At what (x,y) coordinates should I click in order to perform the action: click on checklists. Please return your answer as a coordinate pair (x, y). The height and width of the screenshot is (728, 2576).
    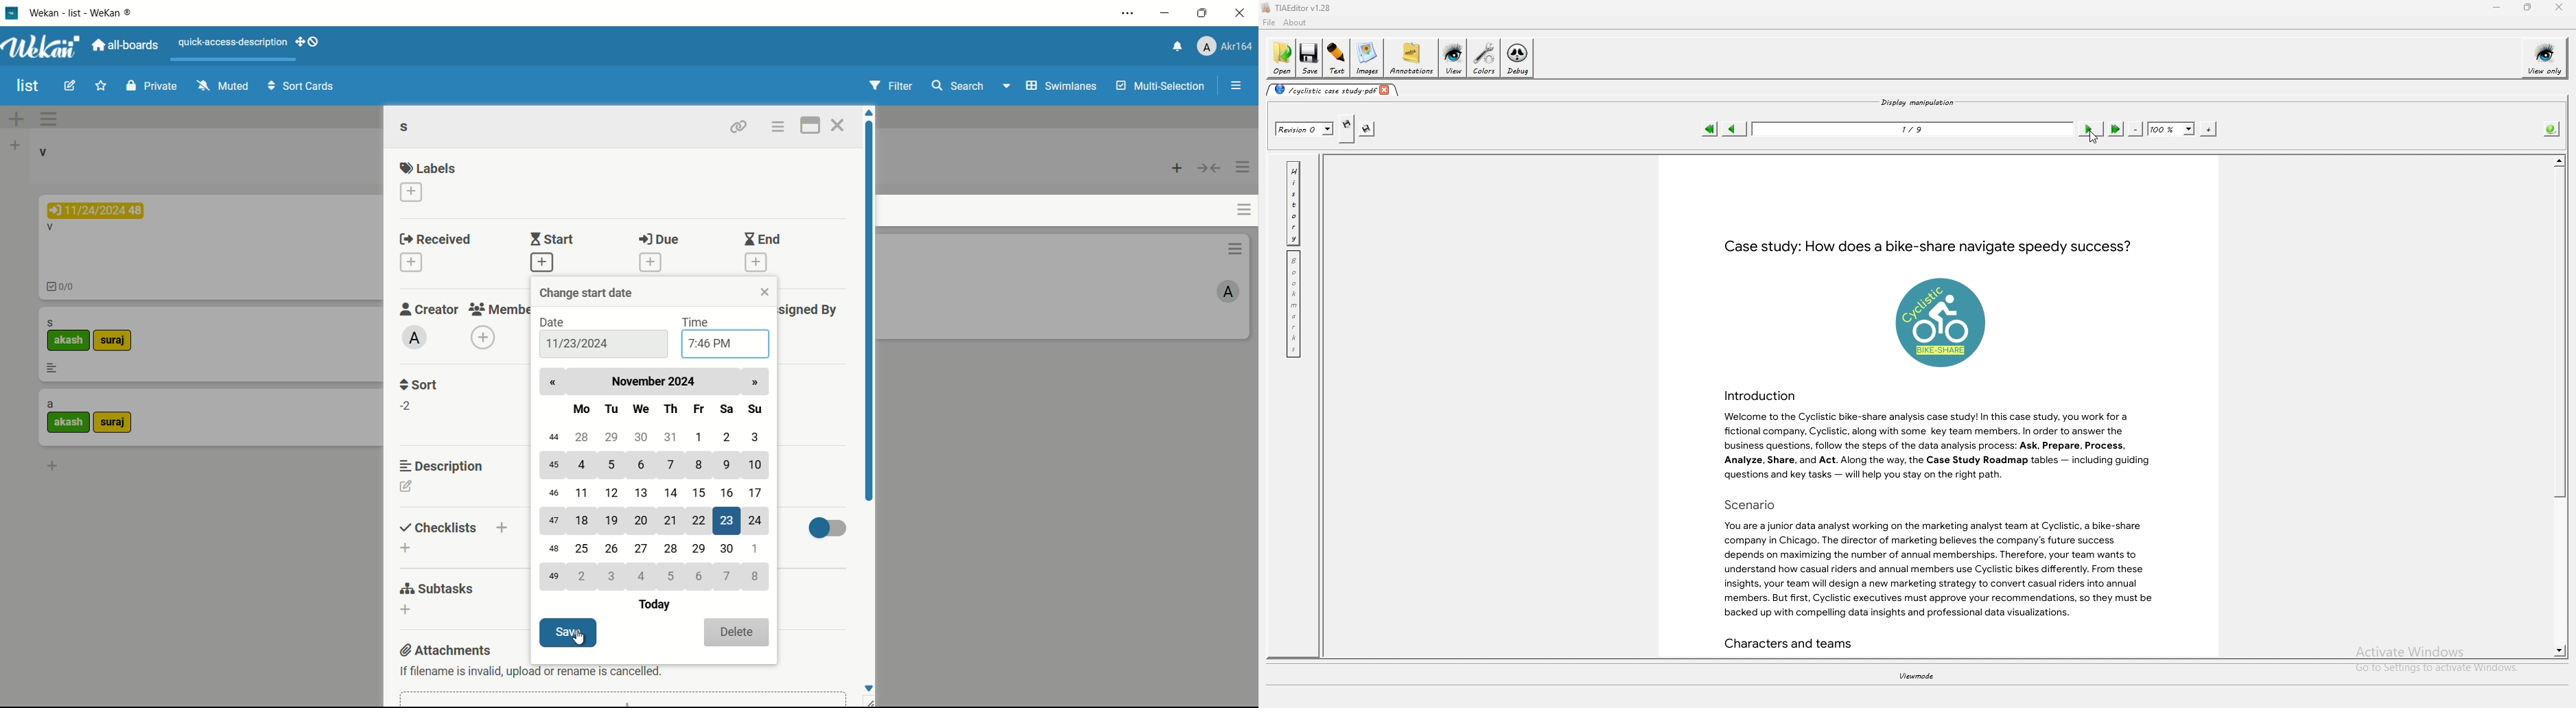
    Looking at the image, I should click on (438, 528).